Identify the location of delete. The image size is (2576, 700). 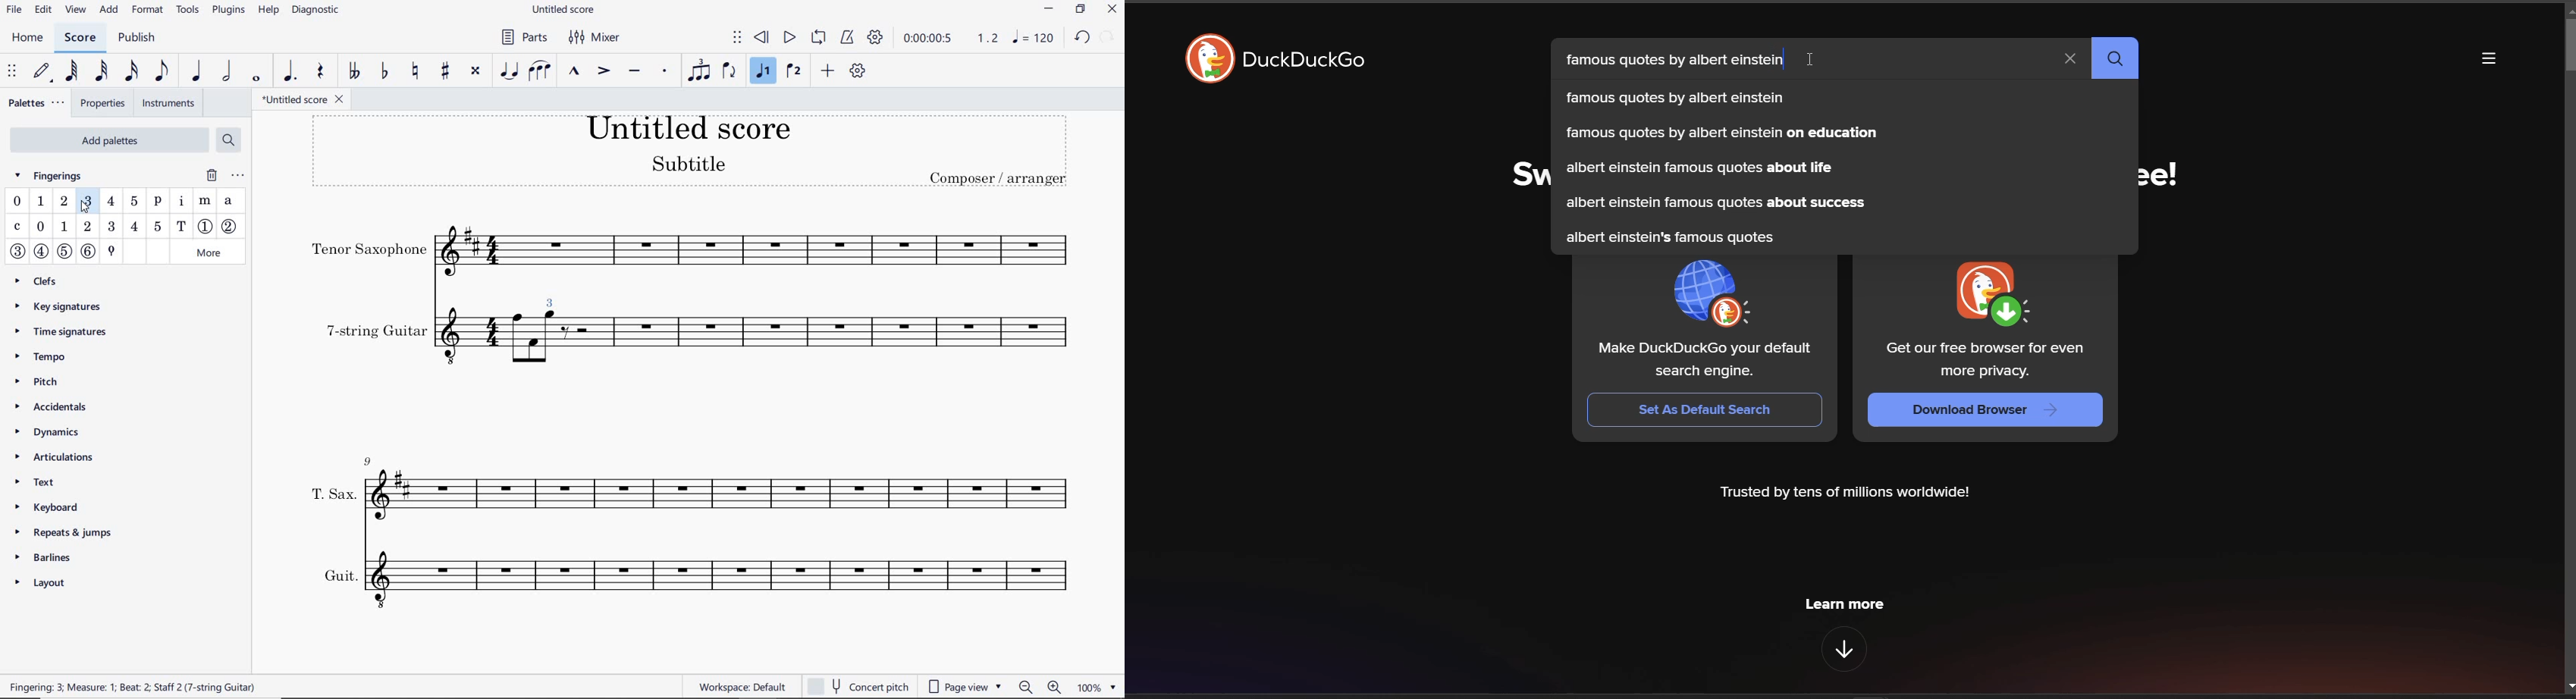
(211, 175).